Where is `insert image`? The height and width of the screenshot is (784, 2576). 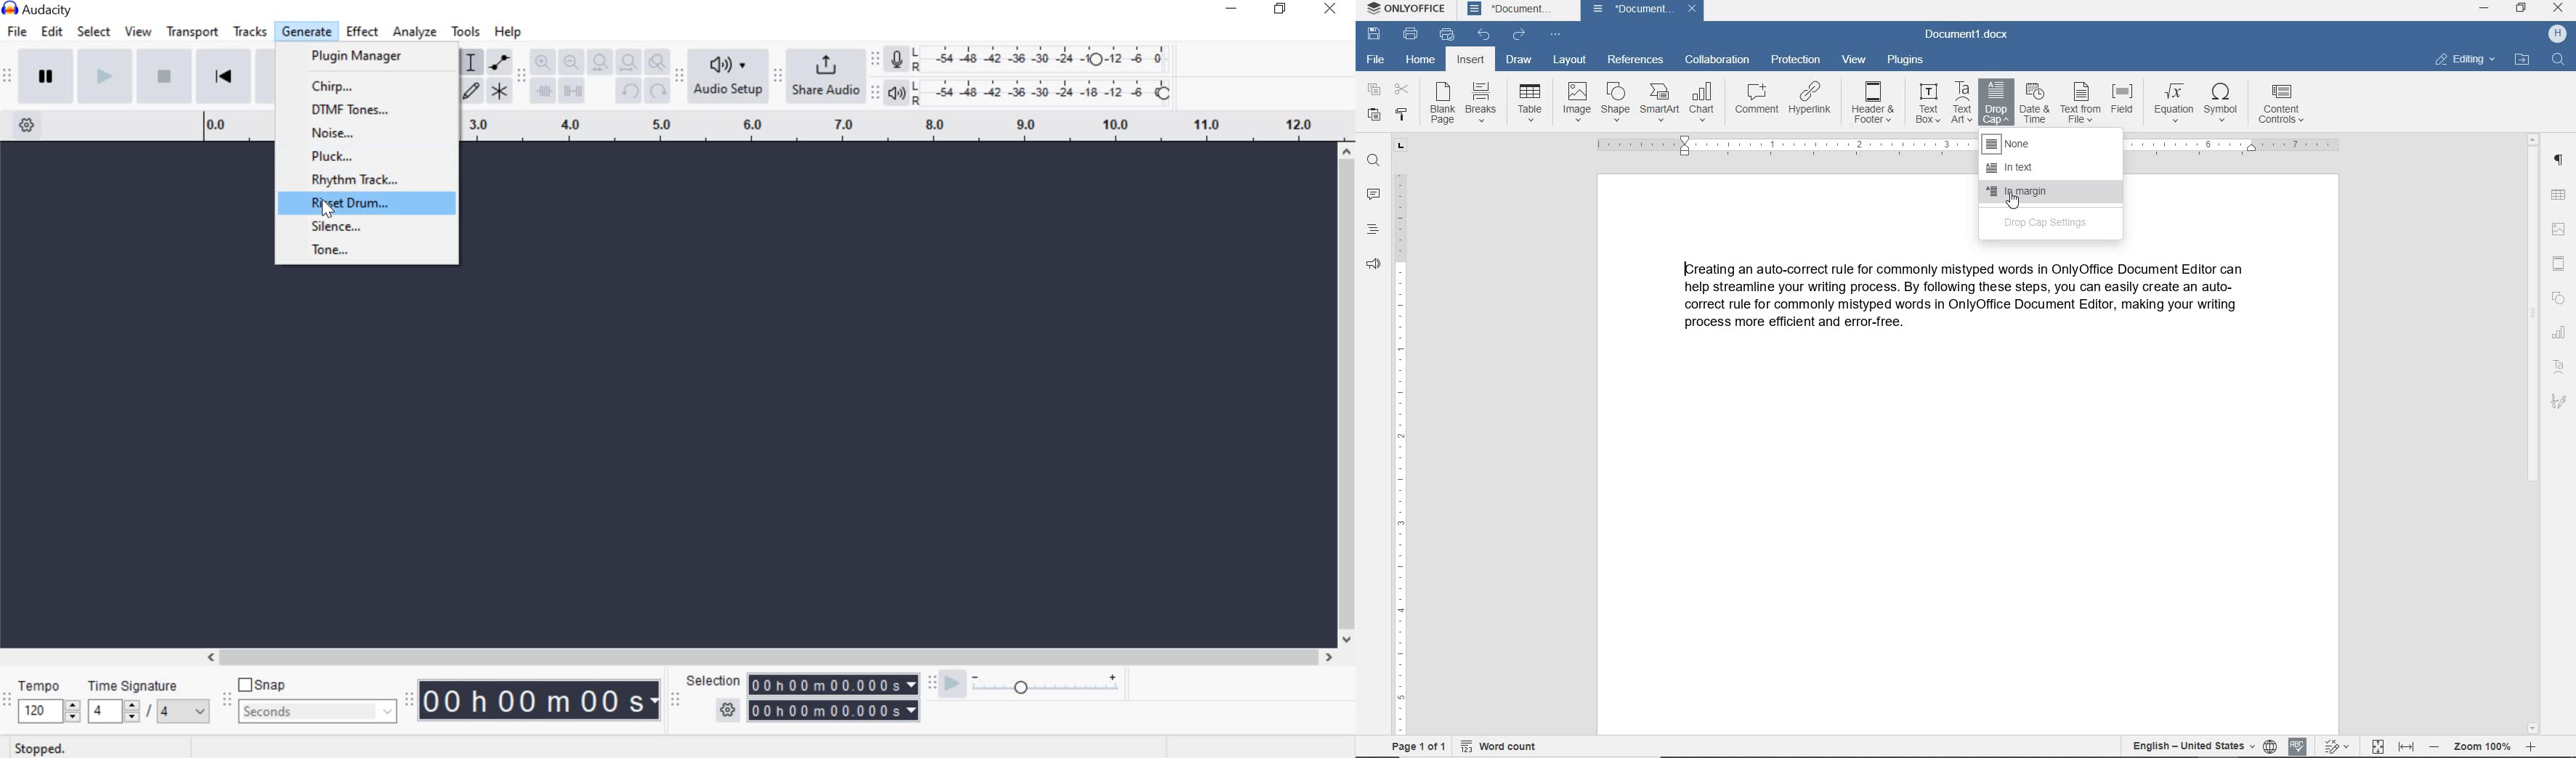
insert image is located at coordinates (2561, 228).